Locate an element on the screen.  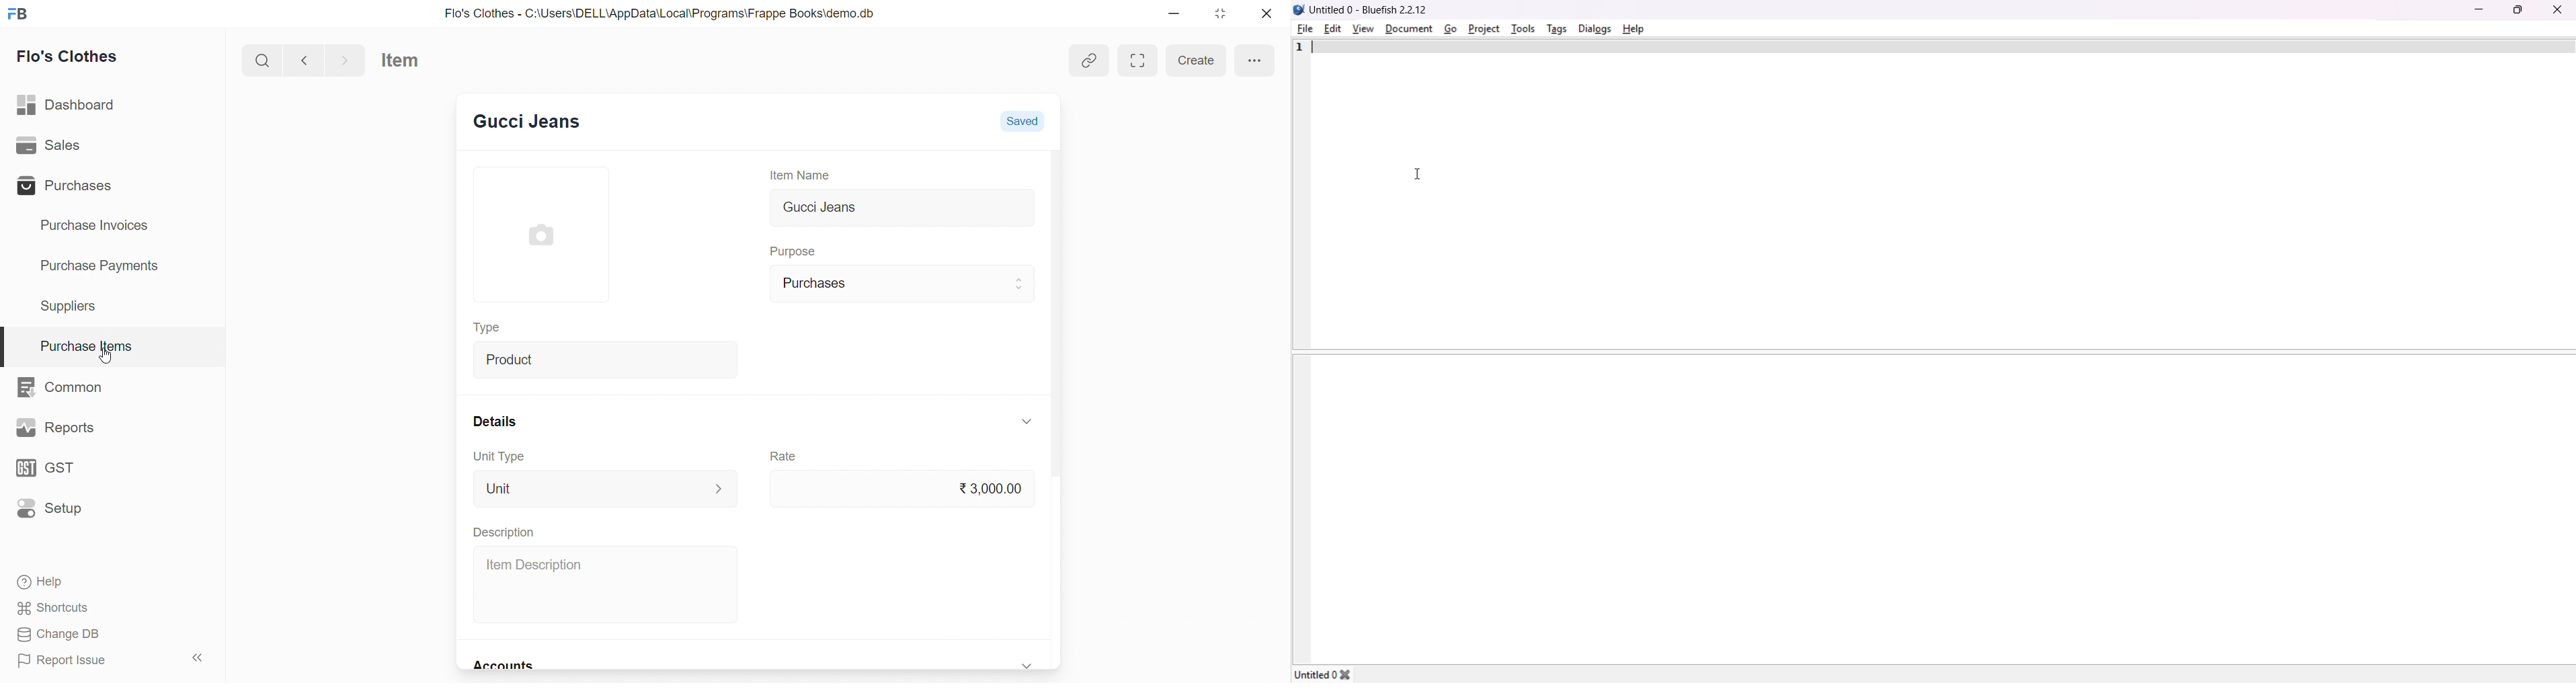
Item Name is located at coordinates (803, 174).